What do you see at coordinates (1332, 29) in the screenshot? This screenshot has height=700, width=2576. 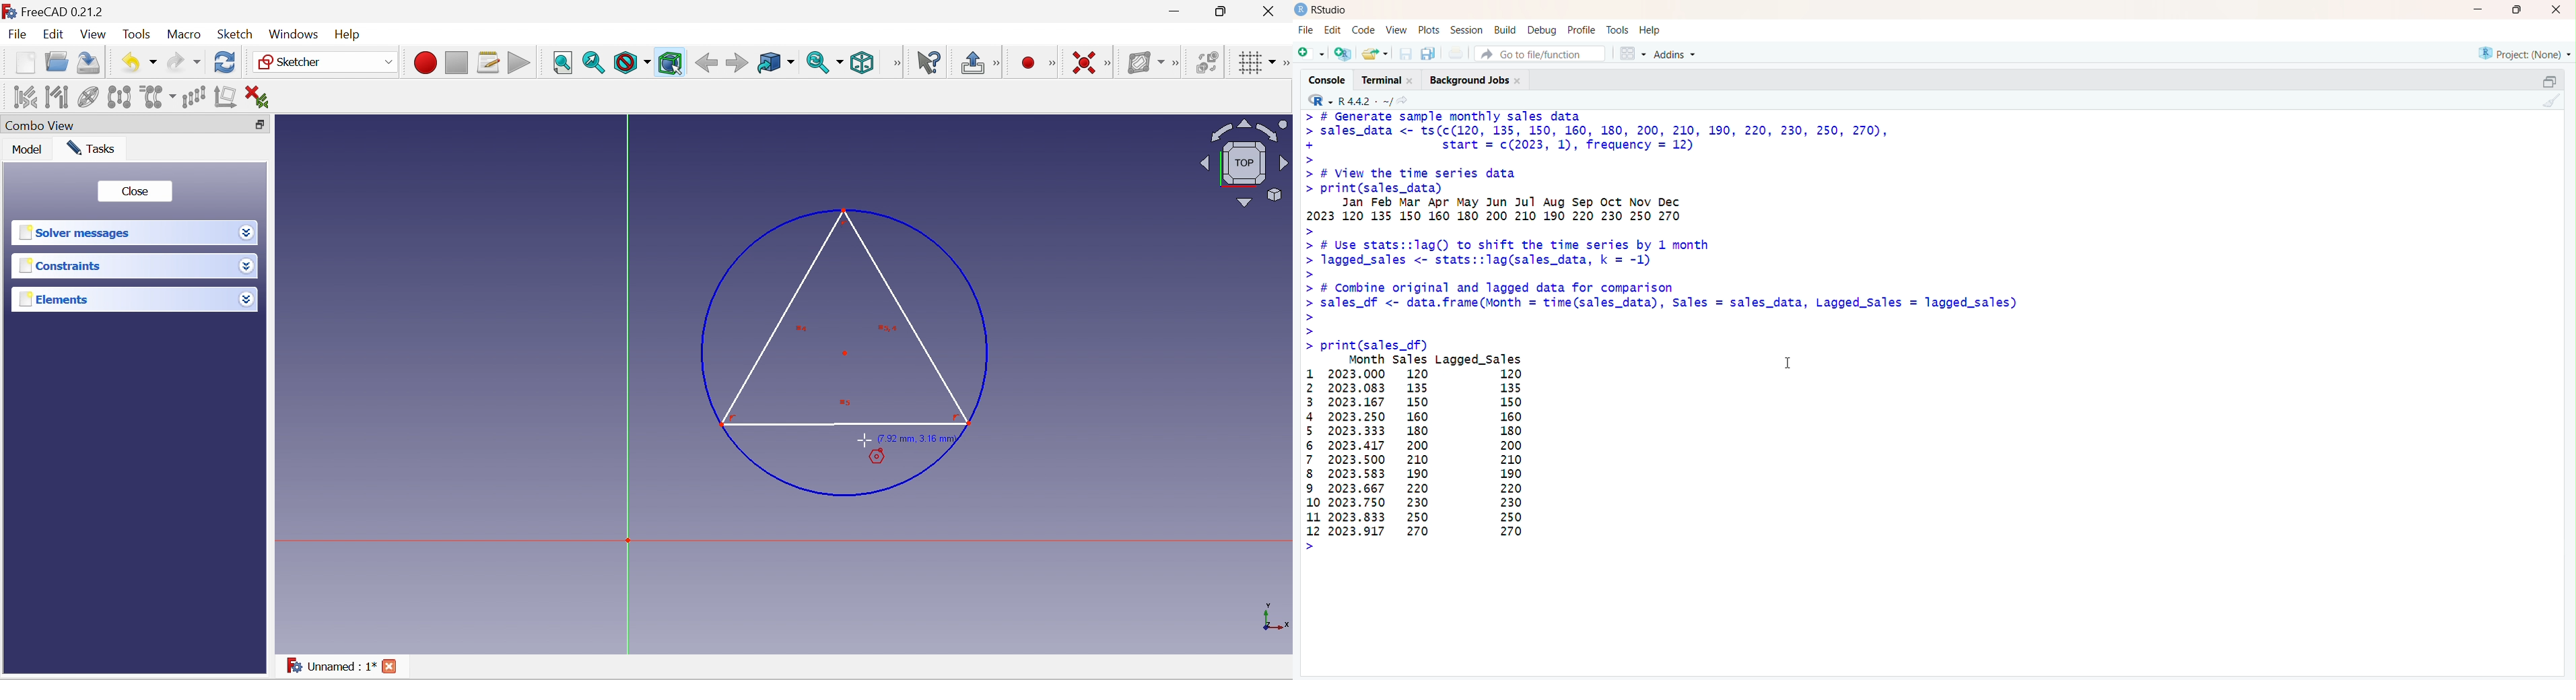 I see `edit` at bounding box center [1332, 29].